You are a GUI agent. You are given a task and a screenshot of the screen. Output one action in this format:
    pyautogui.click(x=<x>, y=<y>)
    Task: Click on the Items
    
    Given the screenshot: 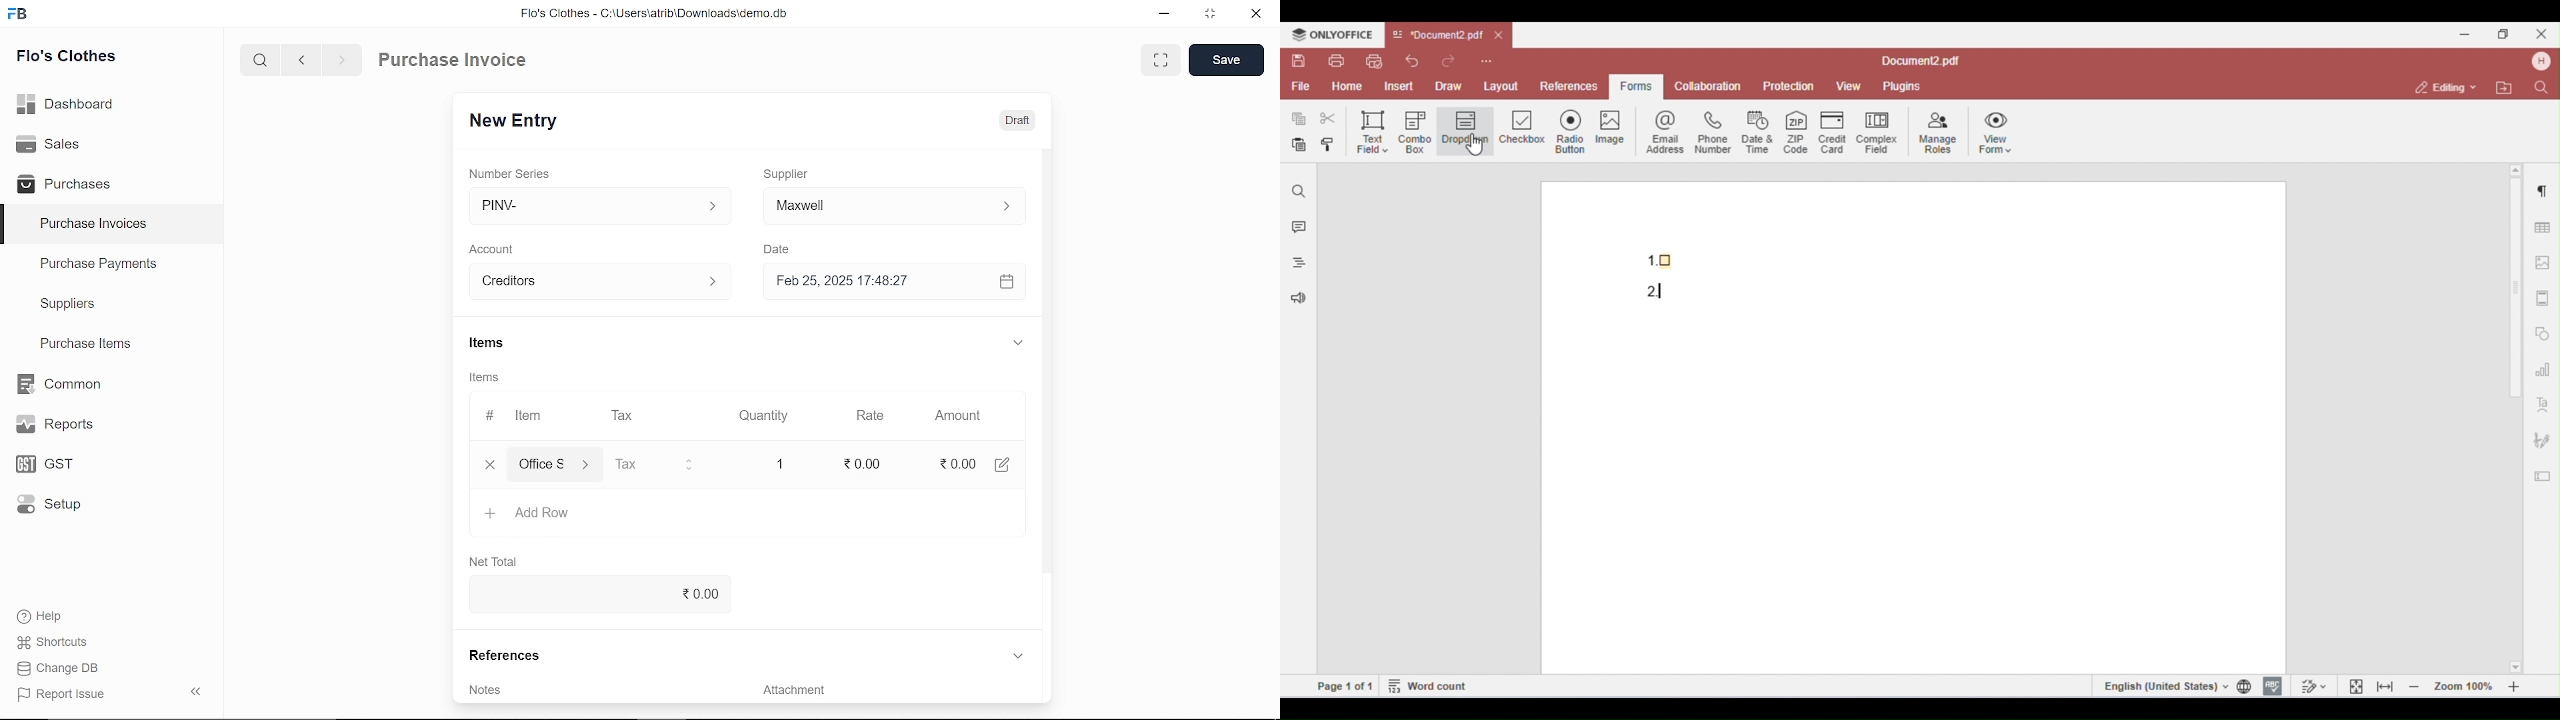 What is the action you would take?
    pyautogui.click(x=490, y=379)
    